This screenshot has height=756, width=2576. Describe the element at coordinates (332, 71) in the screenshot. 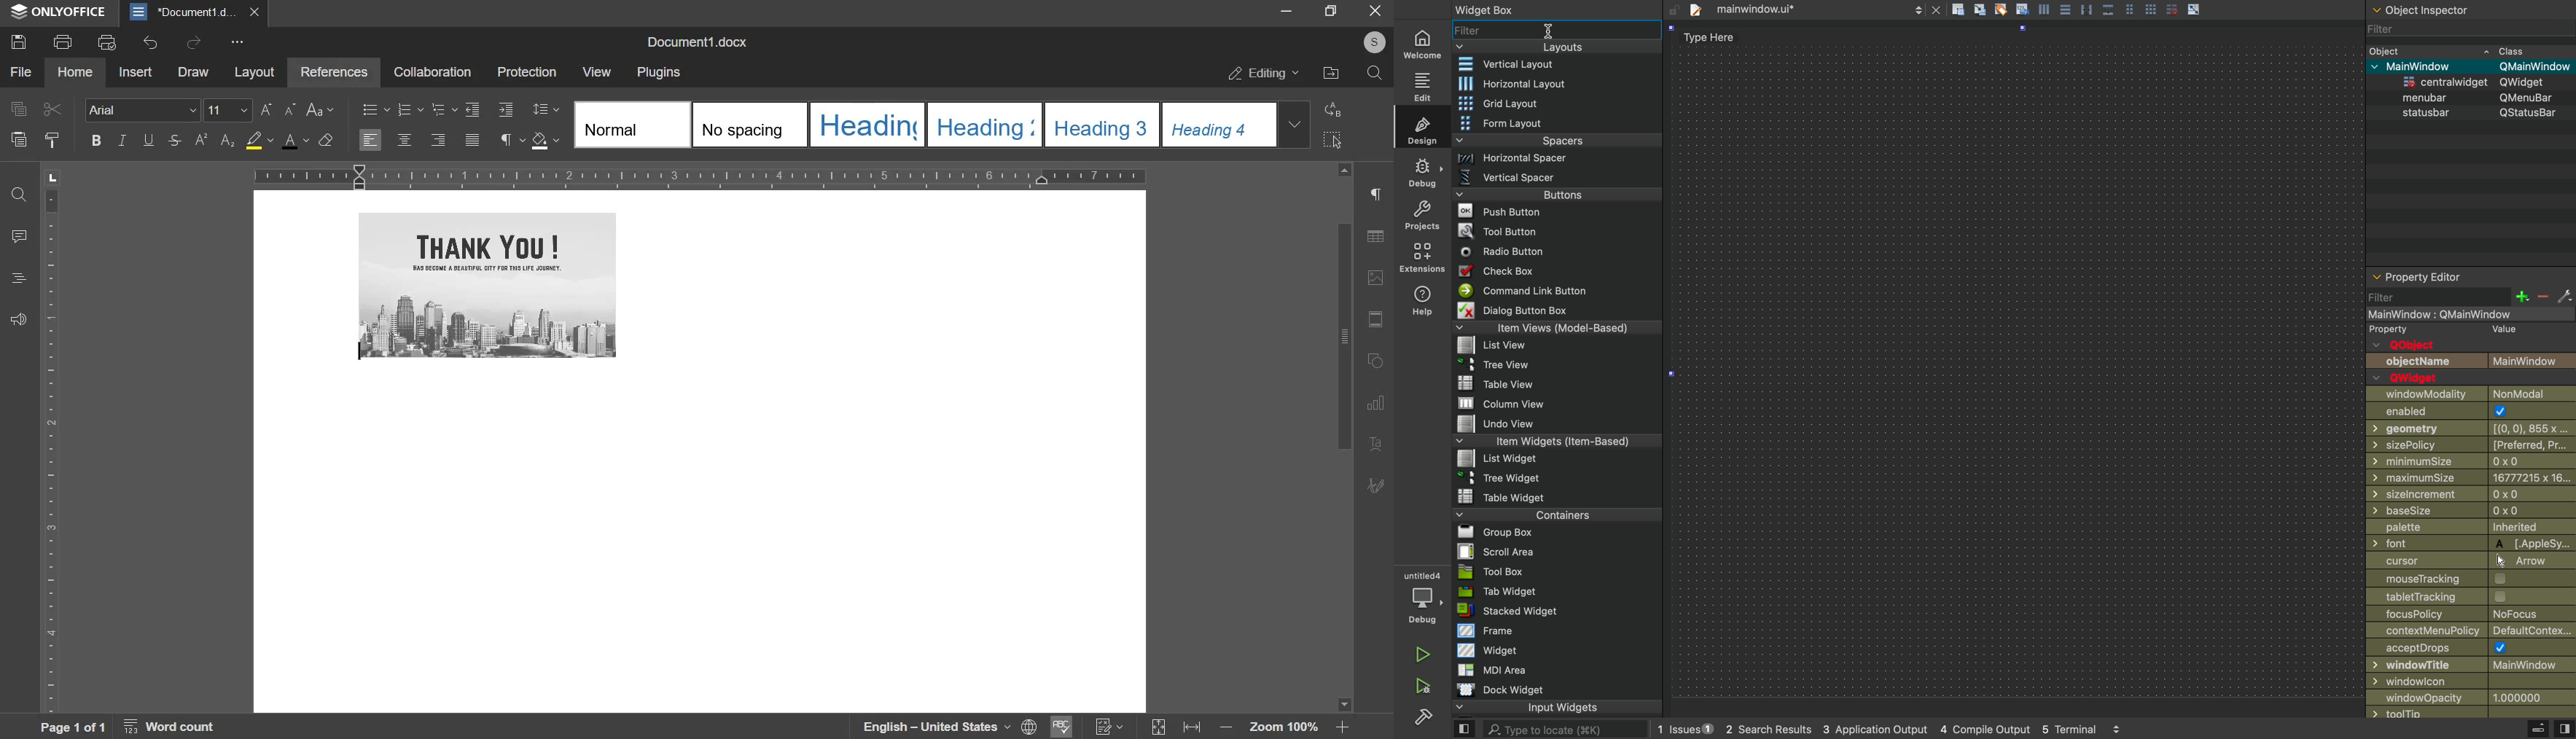

I see `references` at that location.